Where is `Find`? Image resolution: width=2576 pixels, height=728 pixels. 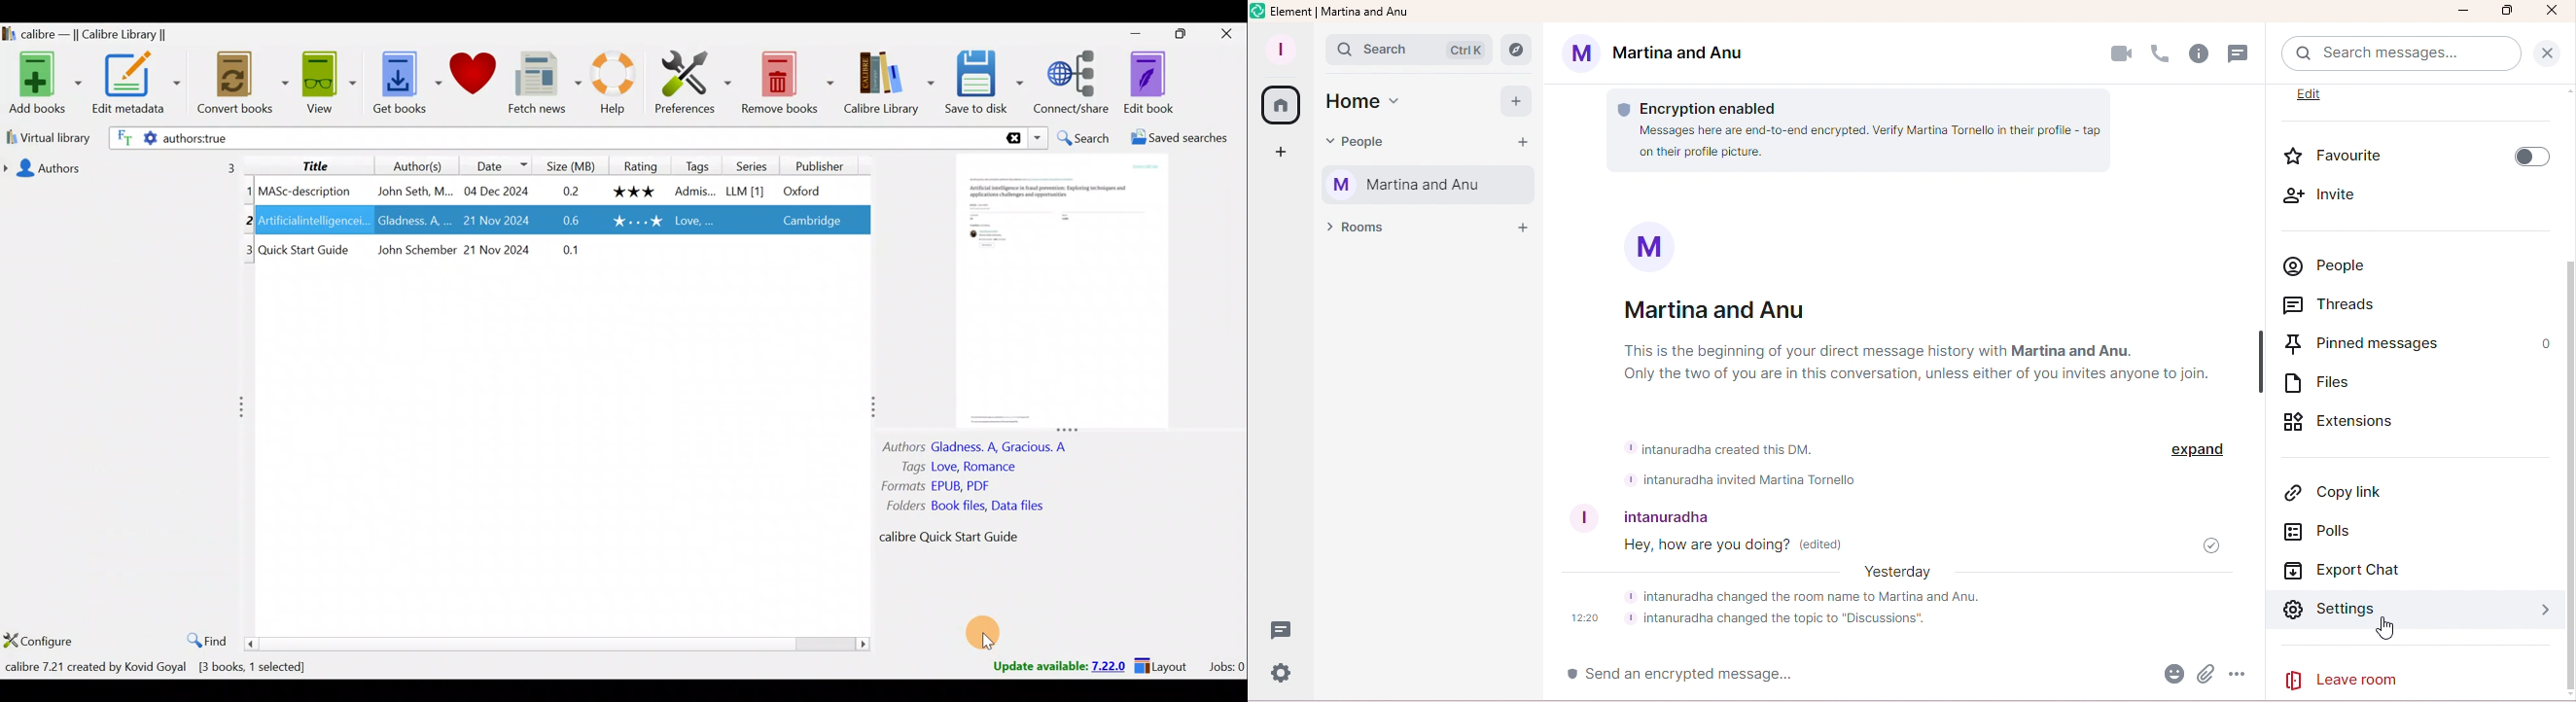
Find is located at coordinates (205, 640).